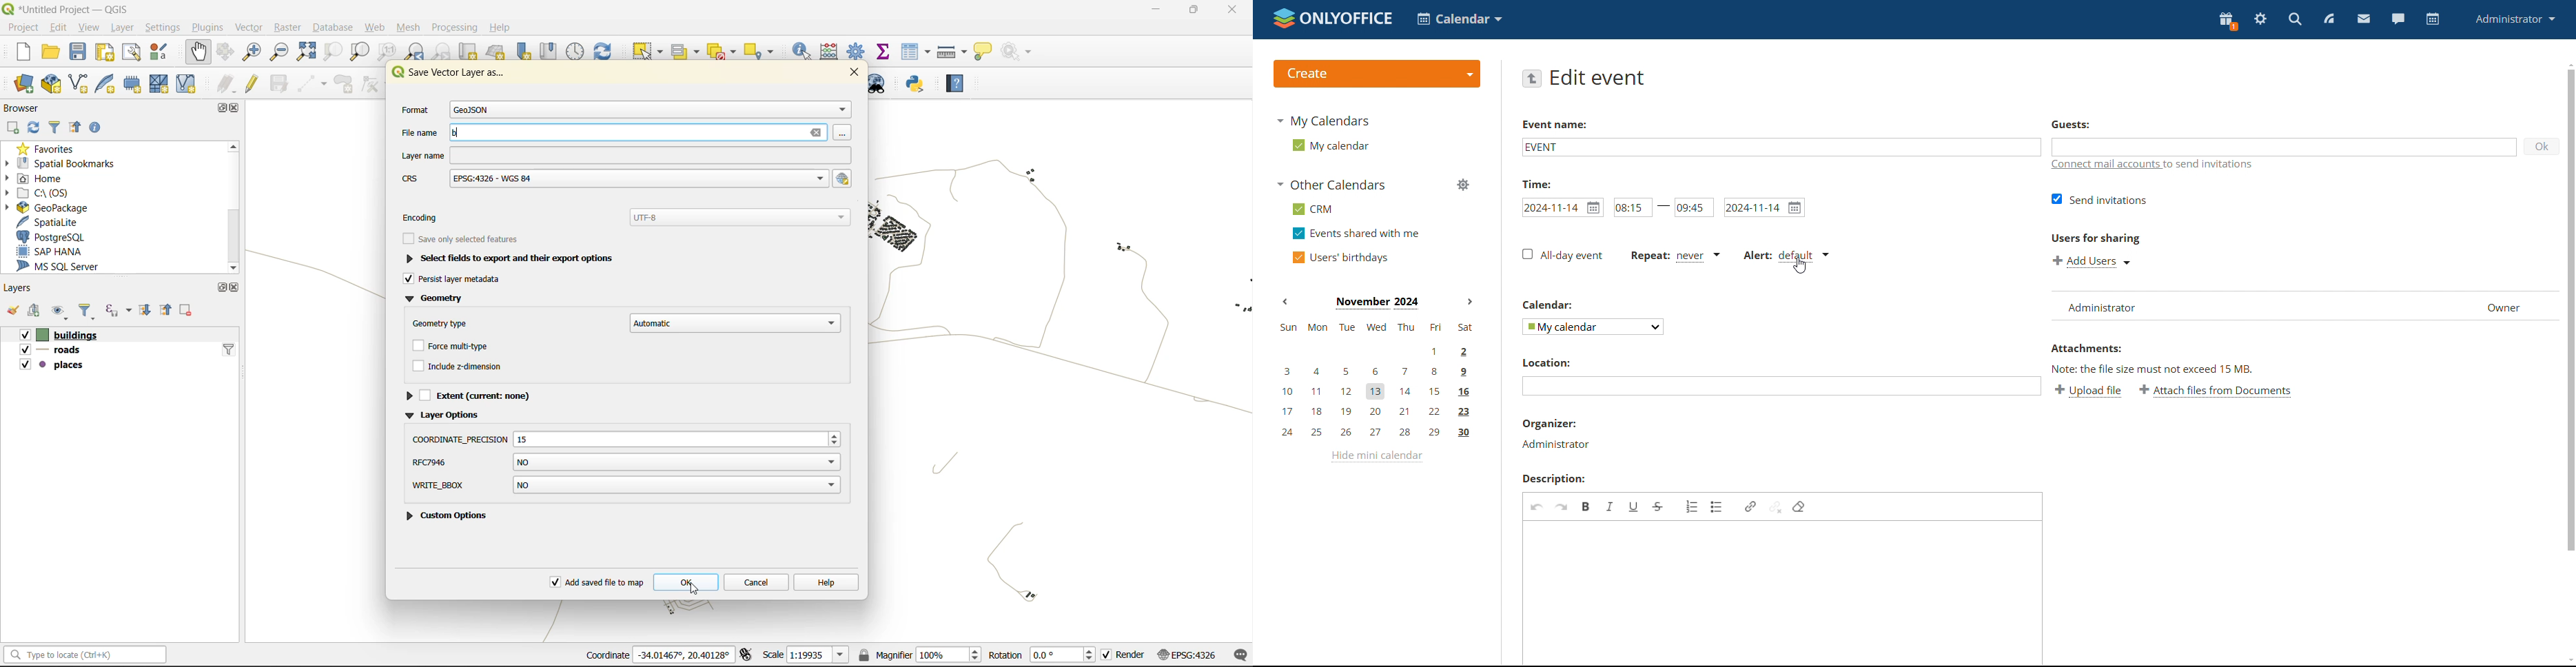 This screenshot has width=2576, height=672. I want to click on help, so click(826, 582).